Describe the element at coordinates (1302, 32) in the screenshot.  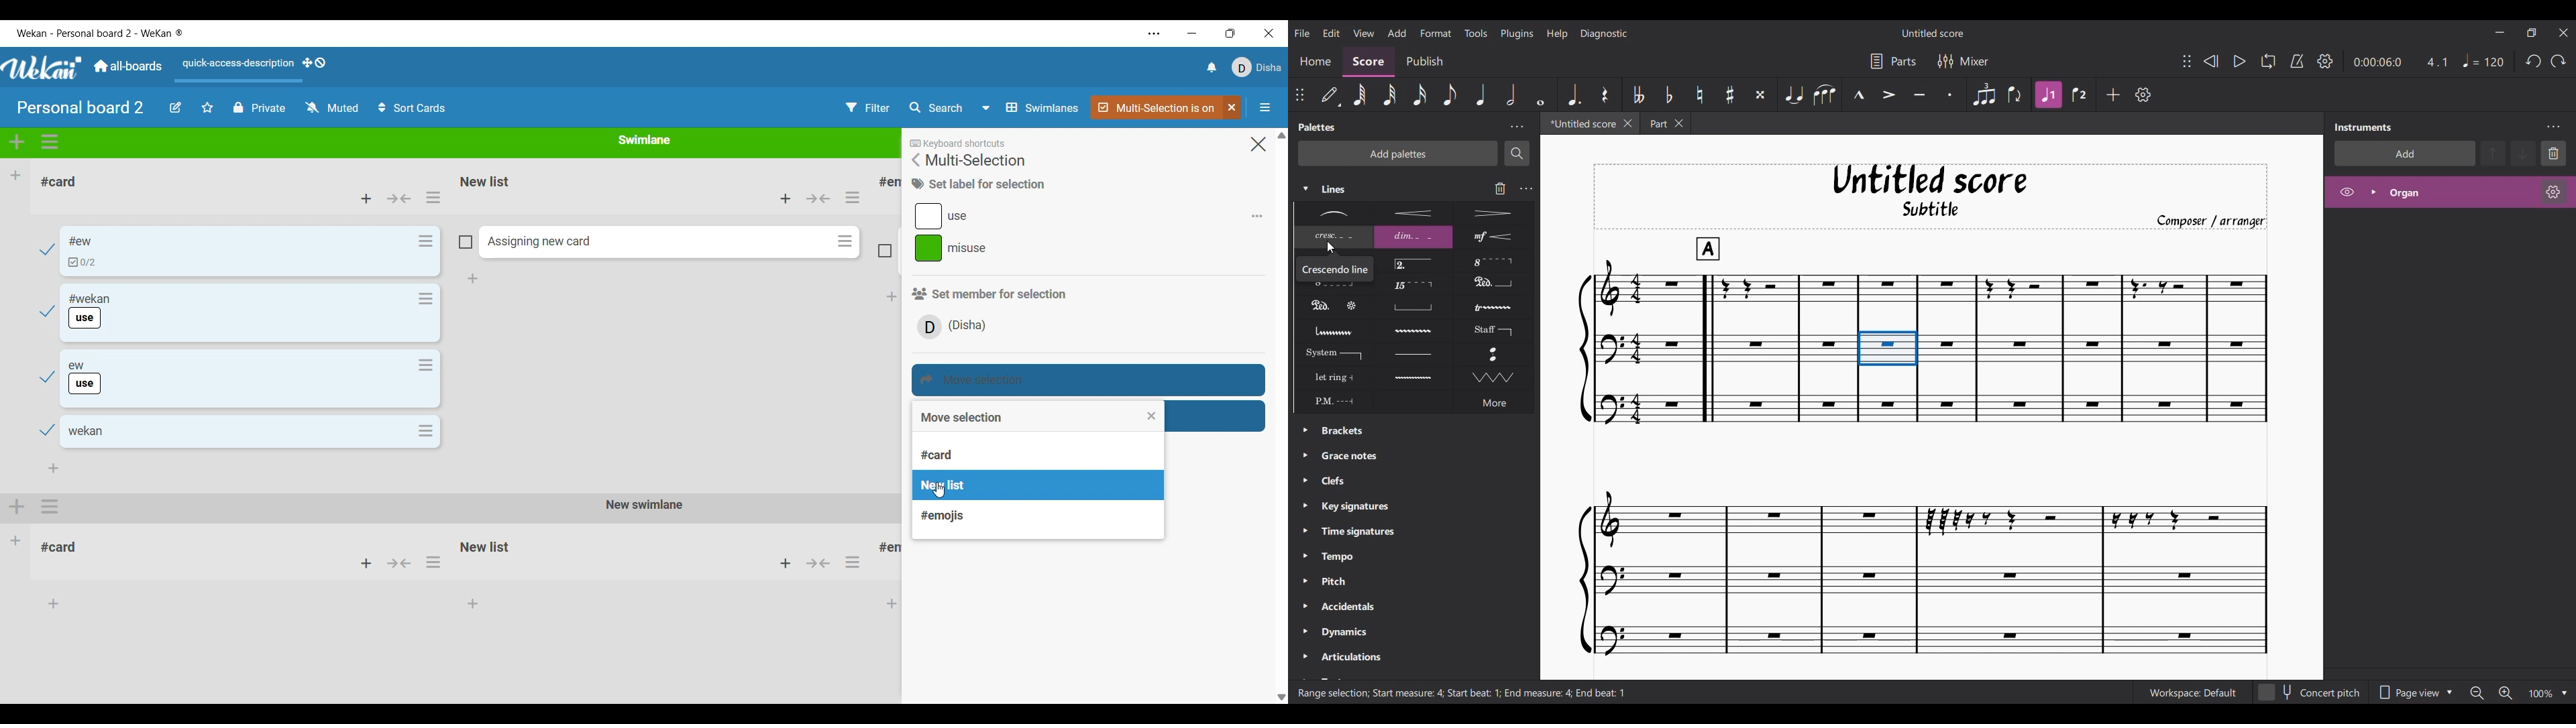
I see `File menu` at that location.